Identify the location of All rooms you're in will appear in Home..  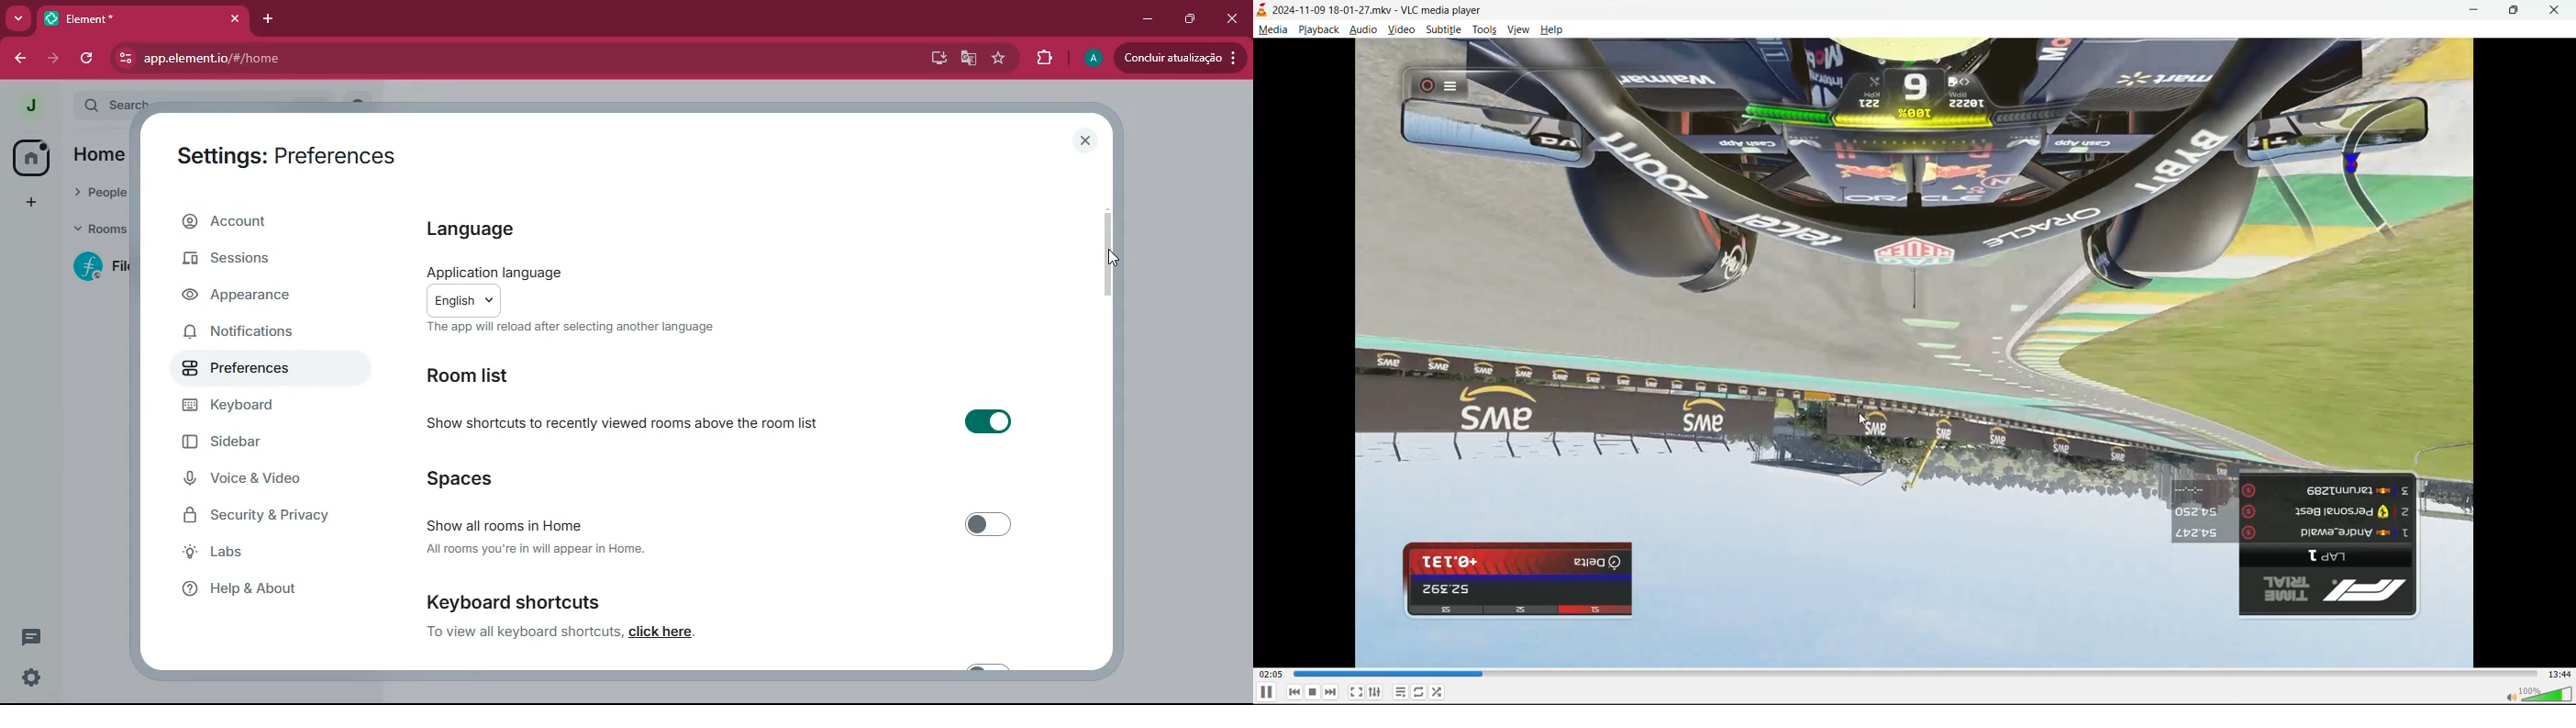
(539, 551).